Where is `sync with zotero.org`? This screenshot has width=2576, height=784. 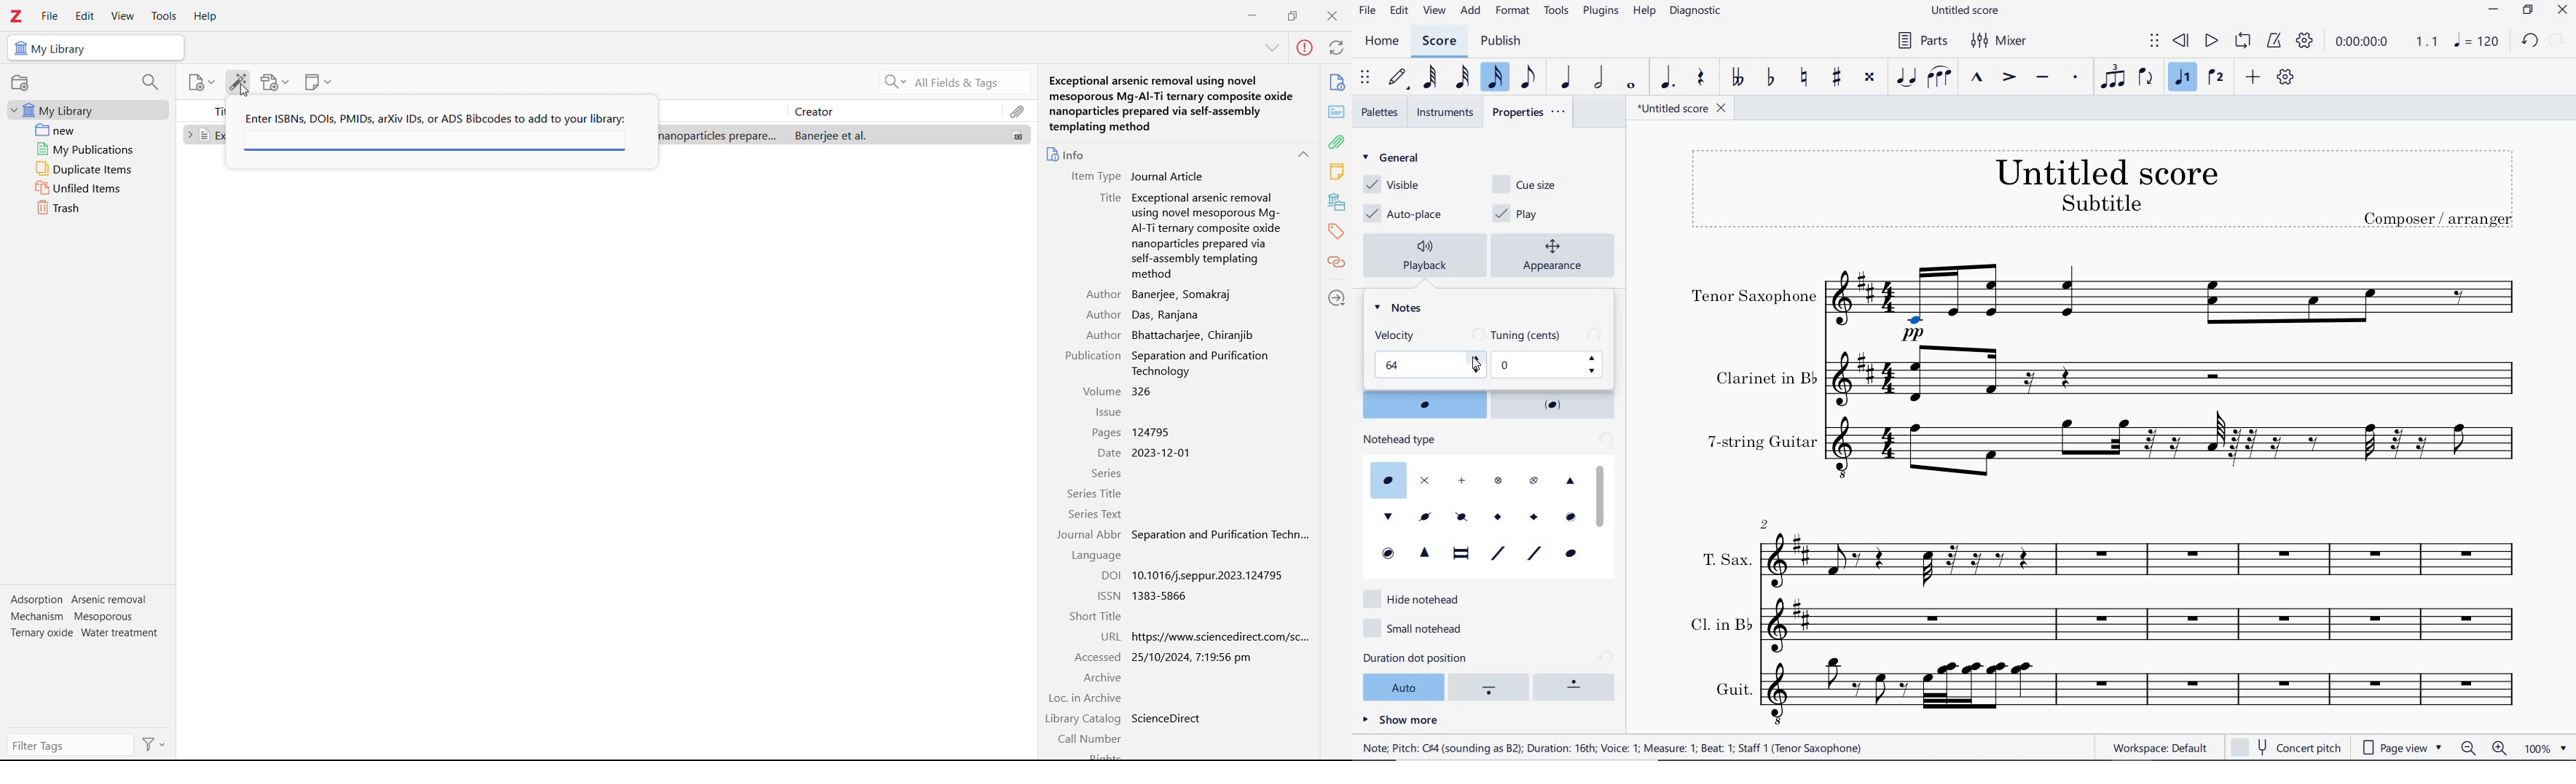
sync with zotero.org is located at coordinates (1337, 47).